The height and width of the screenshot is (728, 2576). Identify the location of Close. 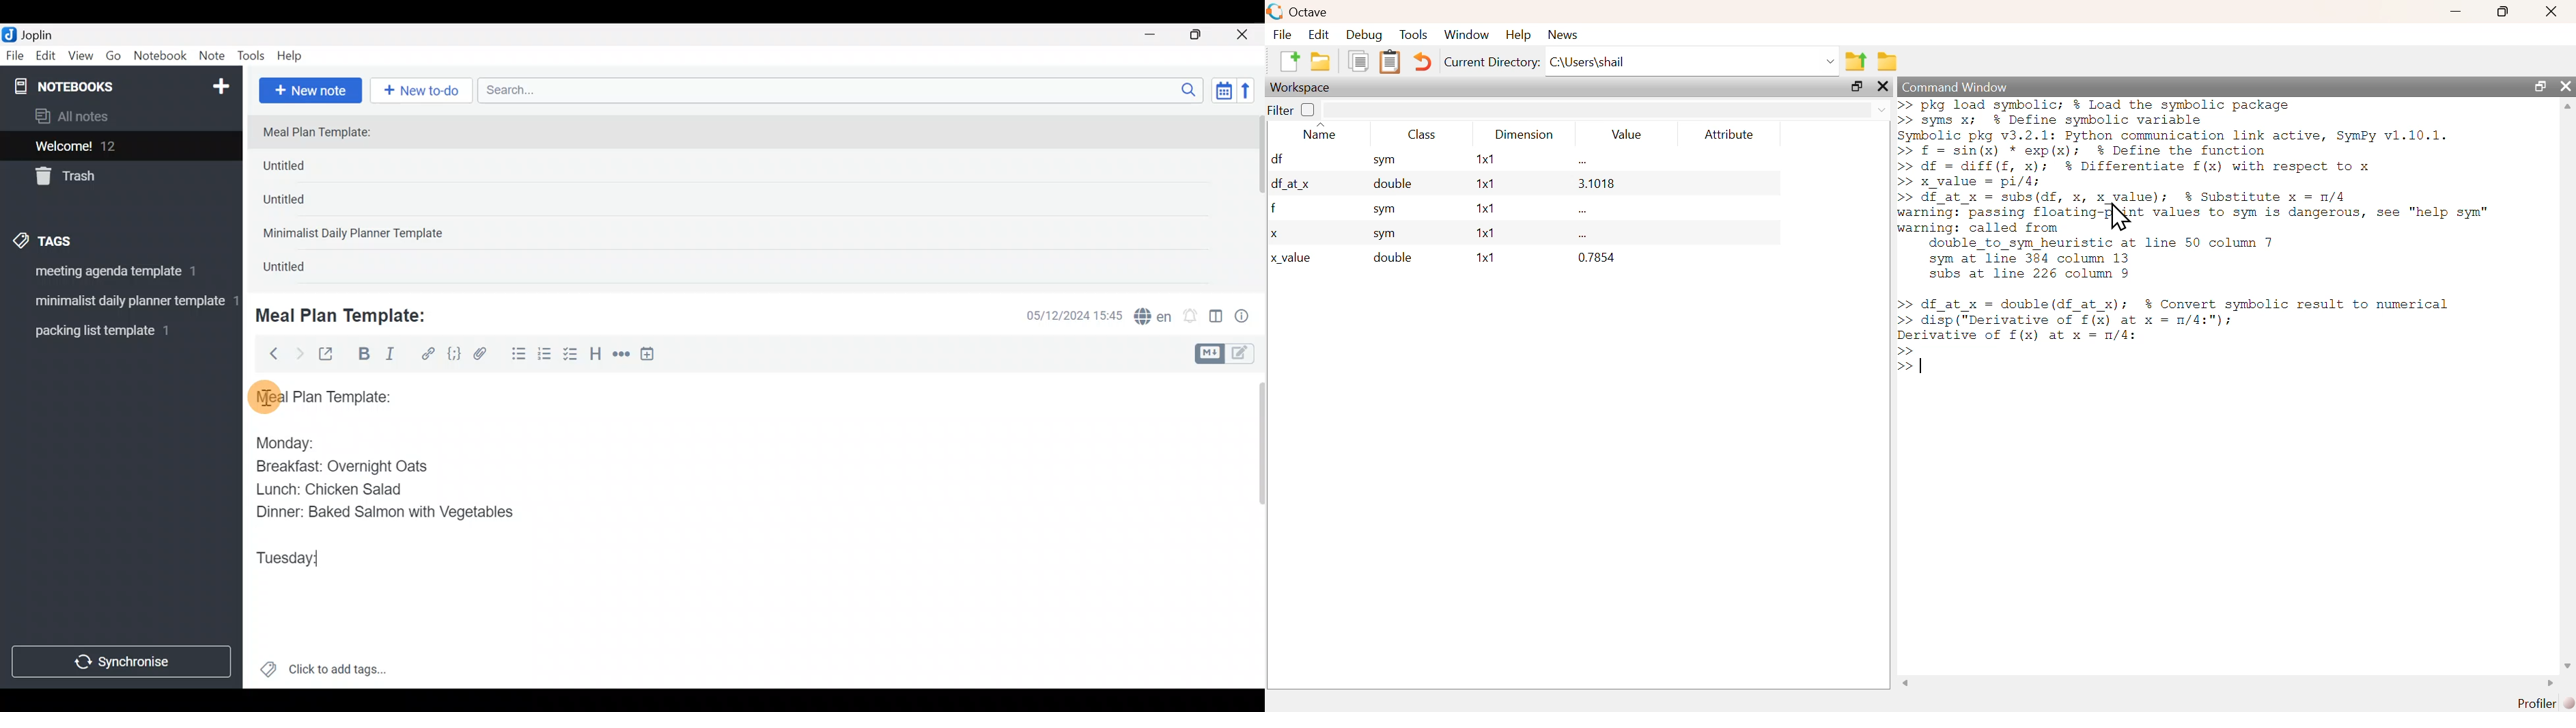
(1245, 36).